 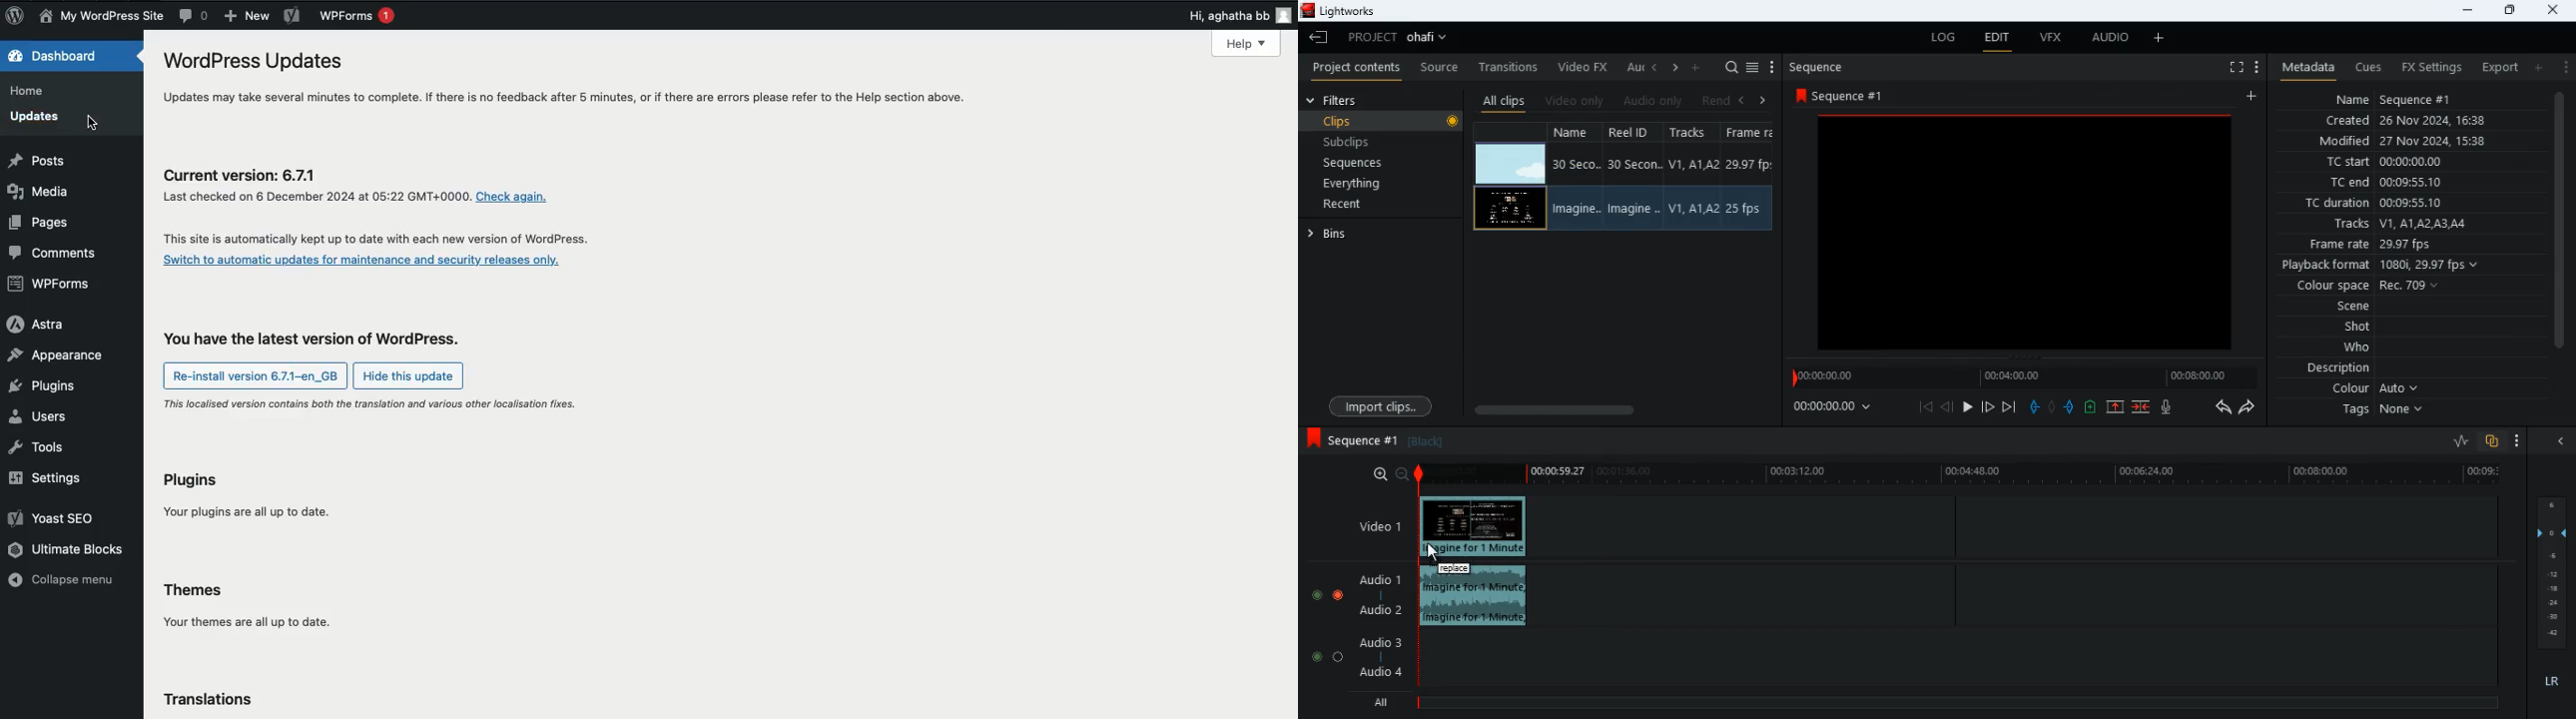 What do you see at coordinates (1754, 66) in the screenshot?
I see `select` at bounding box center [1754, 66].